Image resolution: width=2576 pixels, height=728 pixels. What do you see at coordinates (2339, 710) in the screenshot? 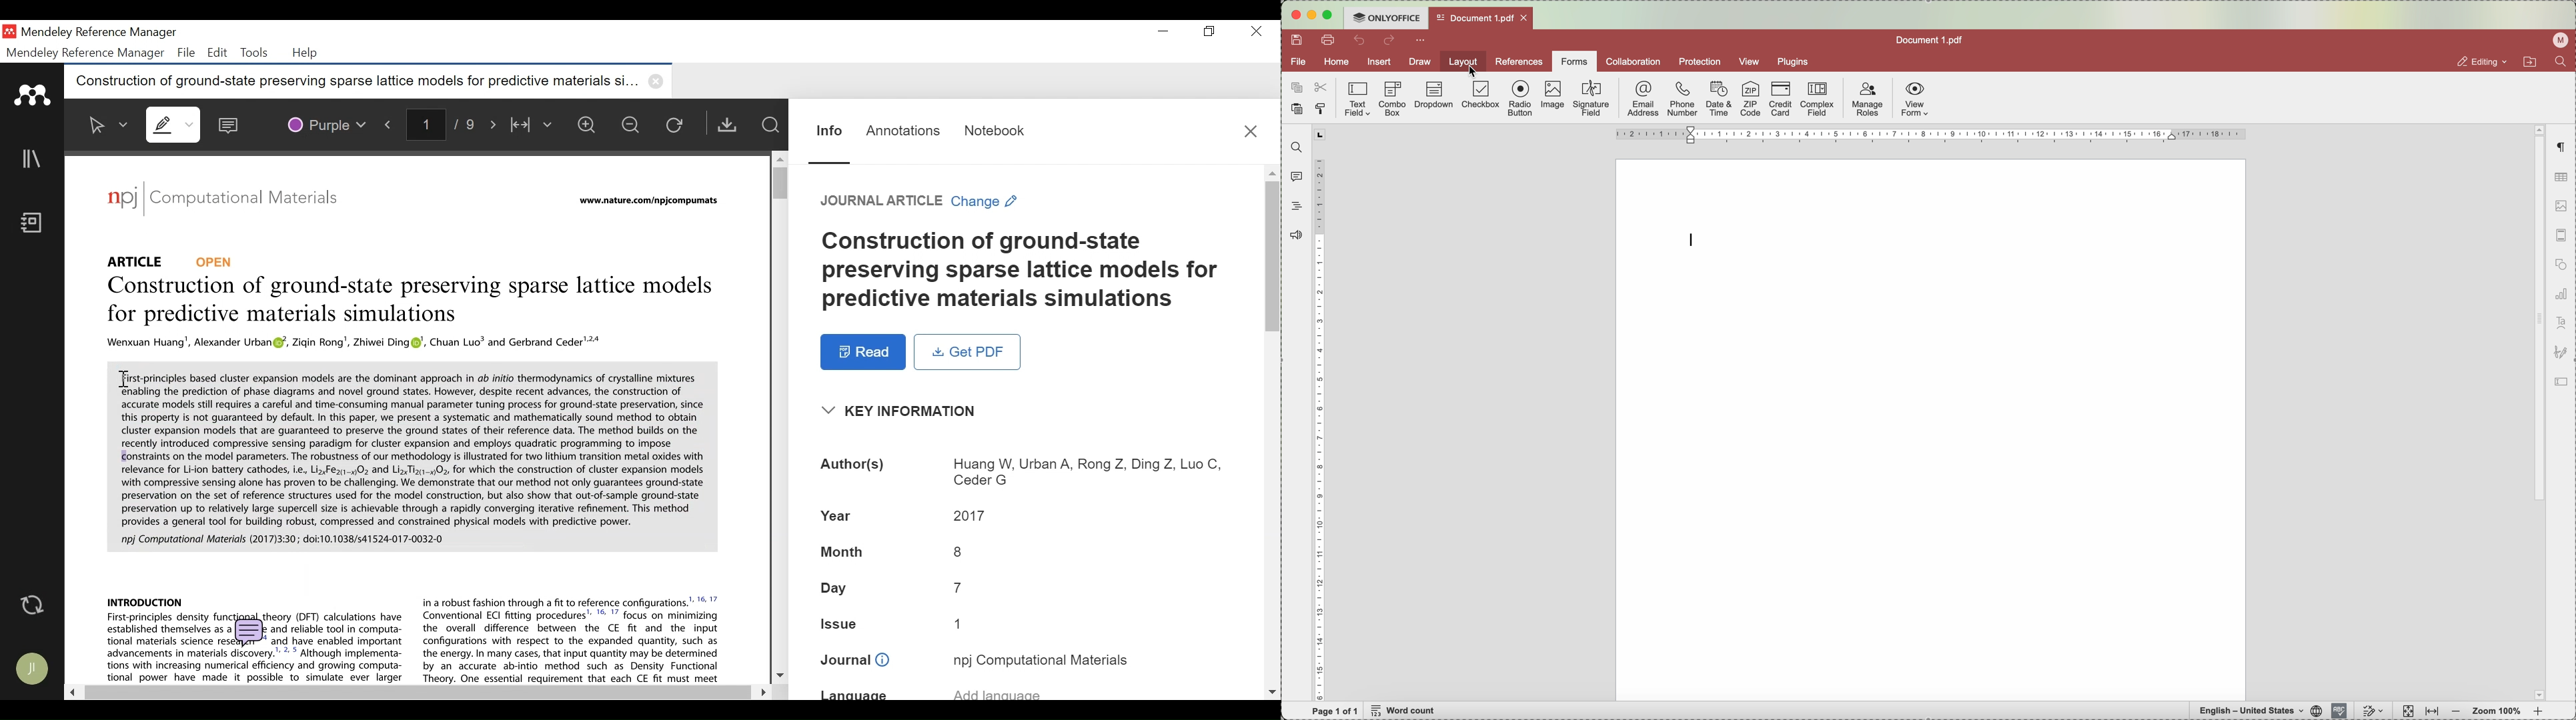
I see `spelling activated` at bounding box center [2339, 710].